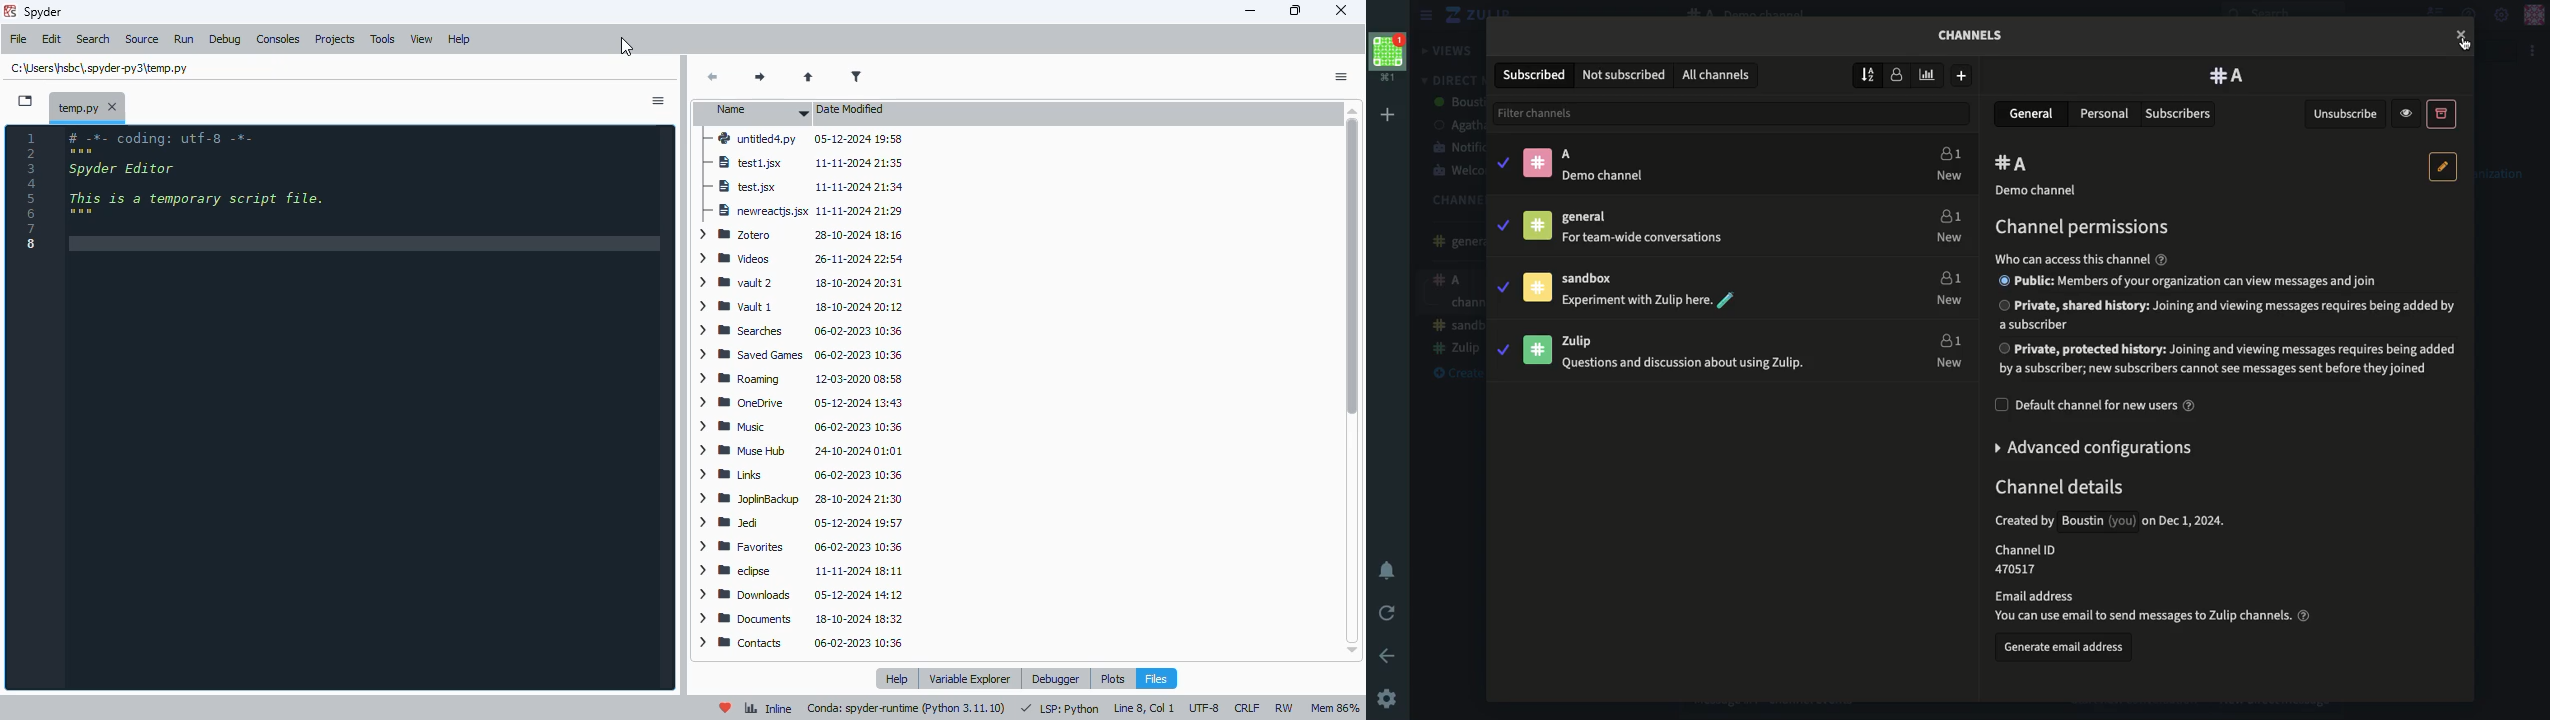  What do you see at coordinates (1246, 707) in the screenshot?
I see `CRLF` at bounding box center [1246, 707].